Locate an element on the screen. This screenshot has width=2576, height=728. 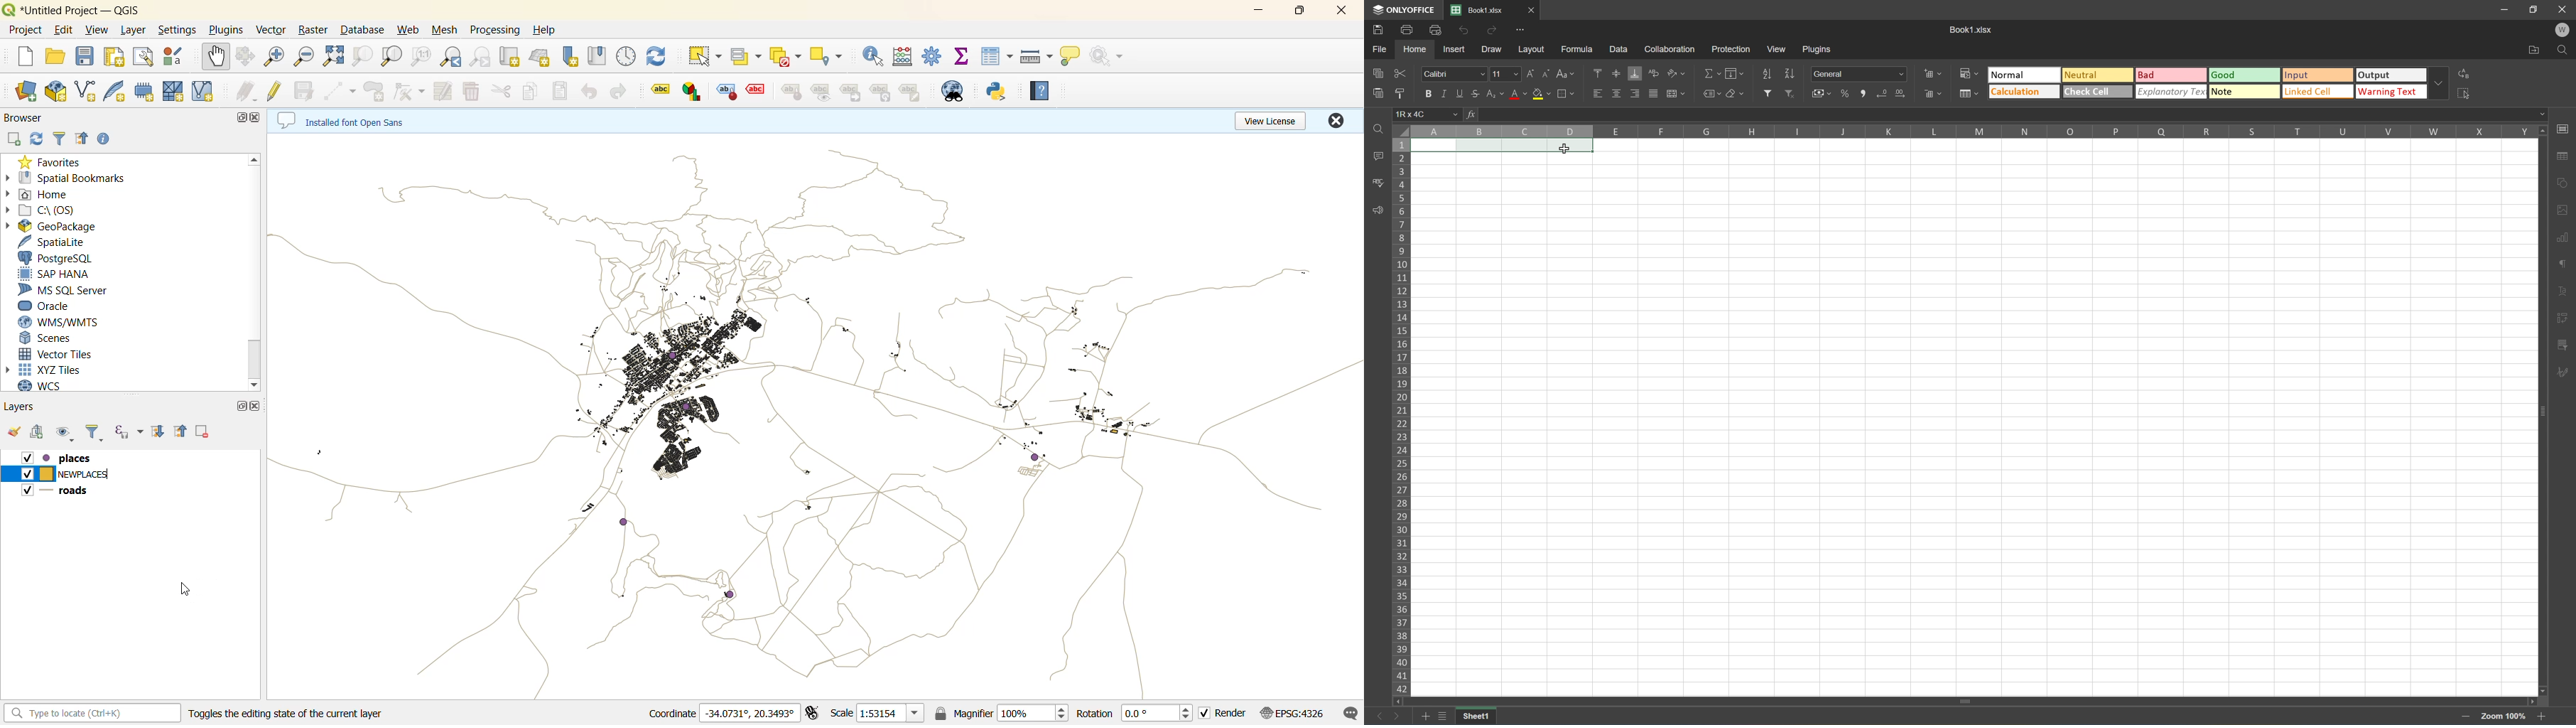
vector tiles is located at coordinates (55, 353).